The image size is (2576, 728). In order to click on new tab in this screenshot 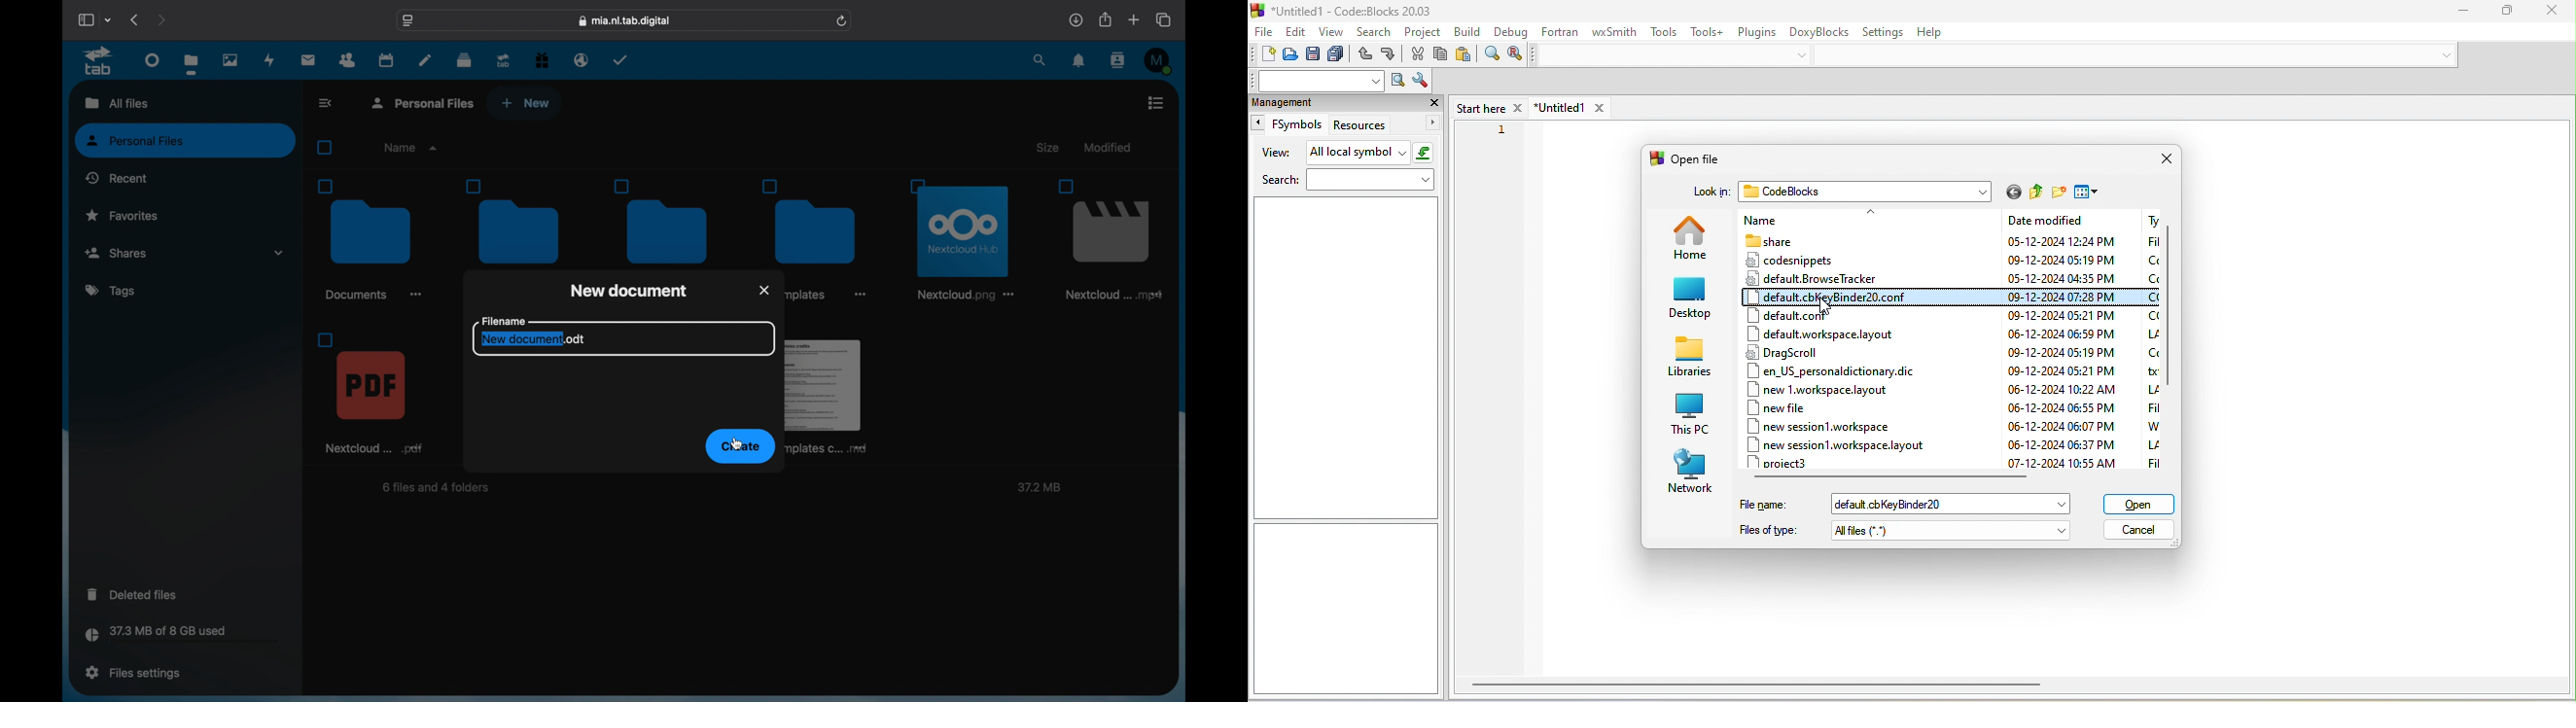, I will do `click(1134, 20)`.